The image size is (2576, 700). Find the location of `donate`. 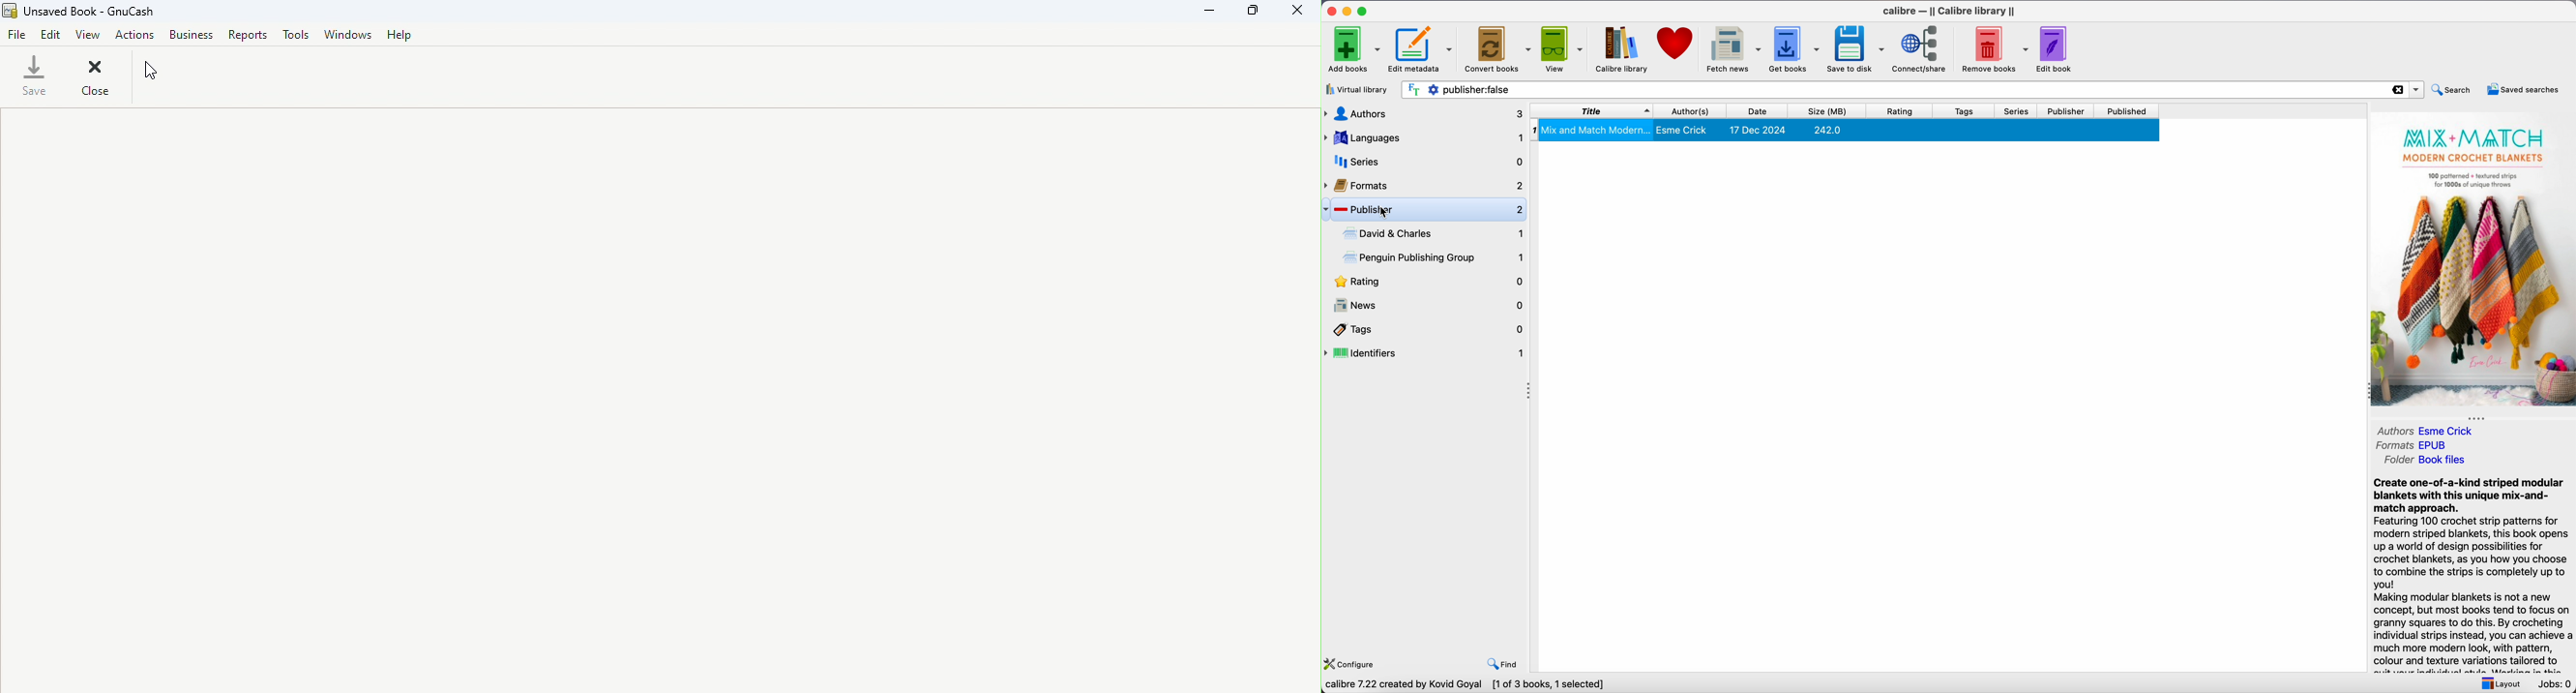

donate is located at coordinates (1676, 44).